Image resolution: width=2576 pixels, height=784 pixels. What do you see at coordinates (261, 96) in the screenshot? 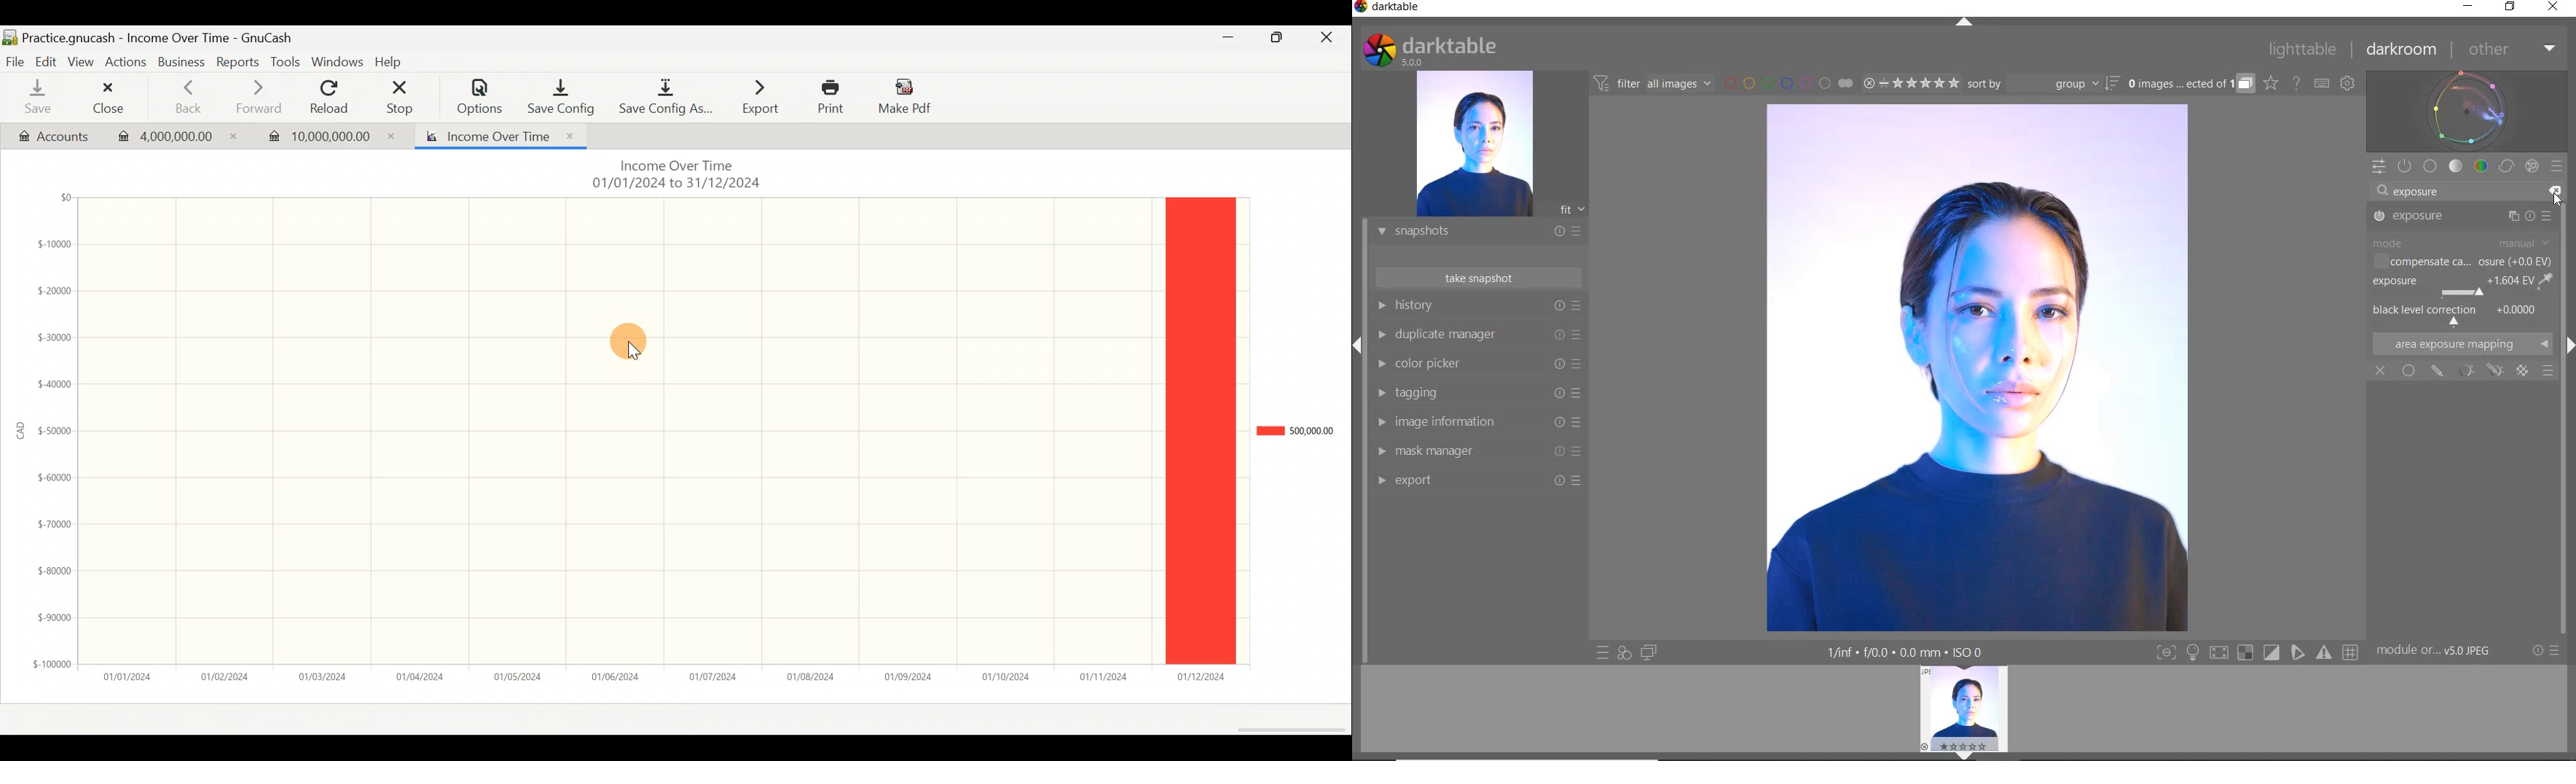
I see `Forward` at bounding box center [261, 96].